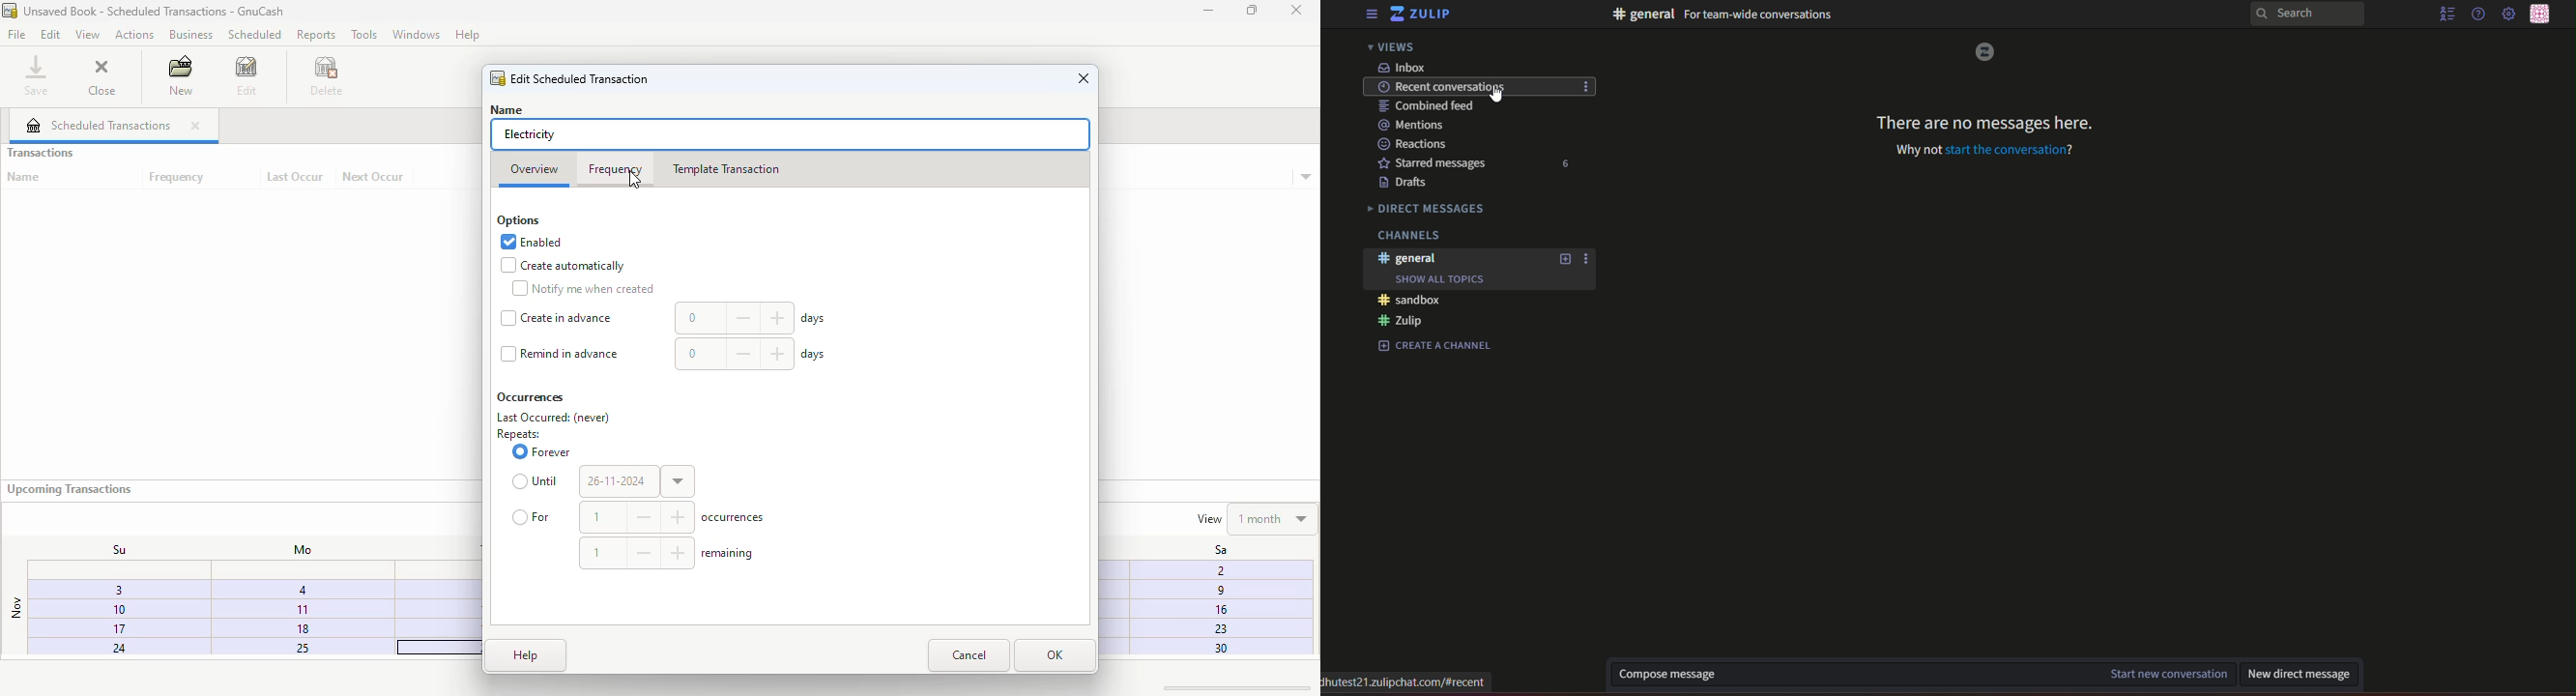 The height and width of the screenshot is (700, 2576). What do you see at coordinates (1413, 300) in the screenshot?
I see `sandbox` at bounding box center [1413, 300].